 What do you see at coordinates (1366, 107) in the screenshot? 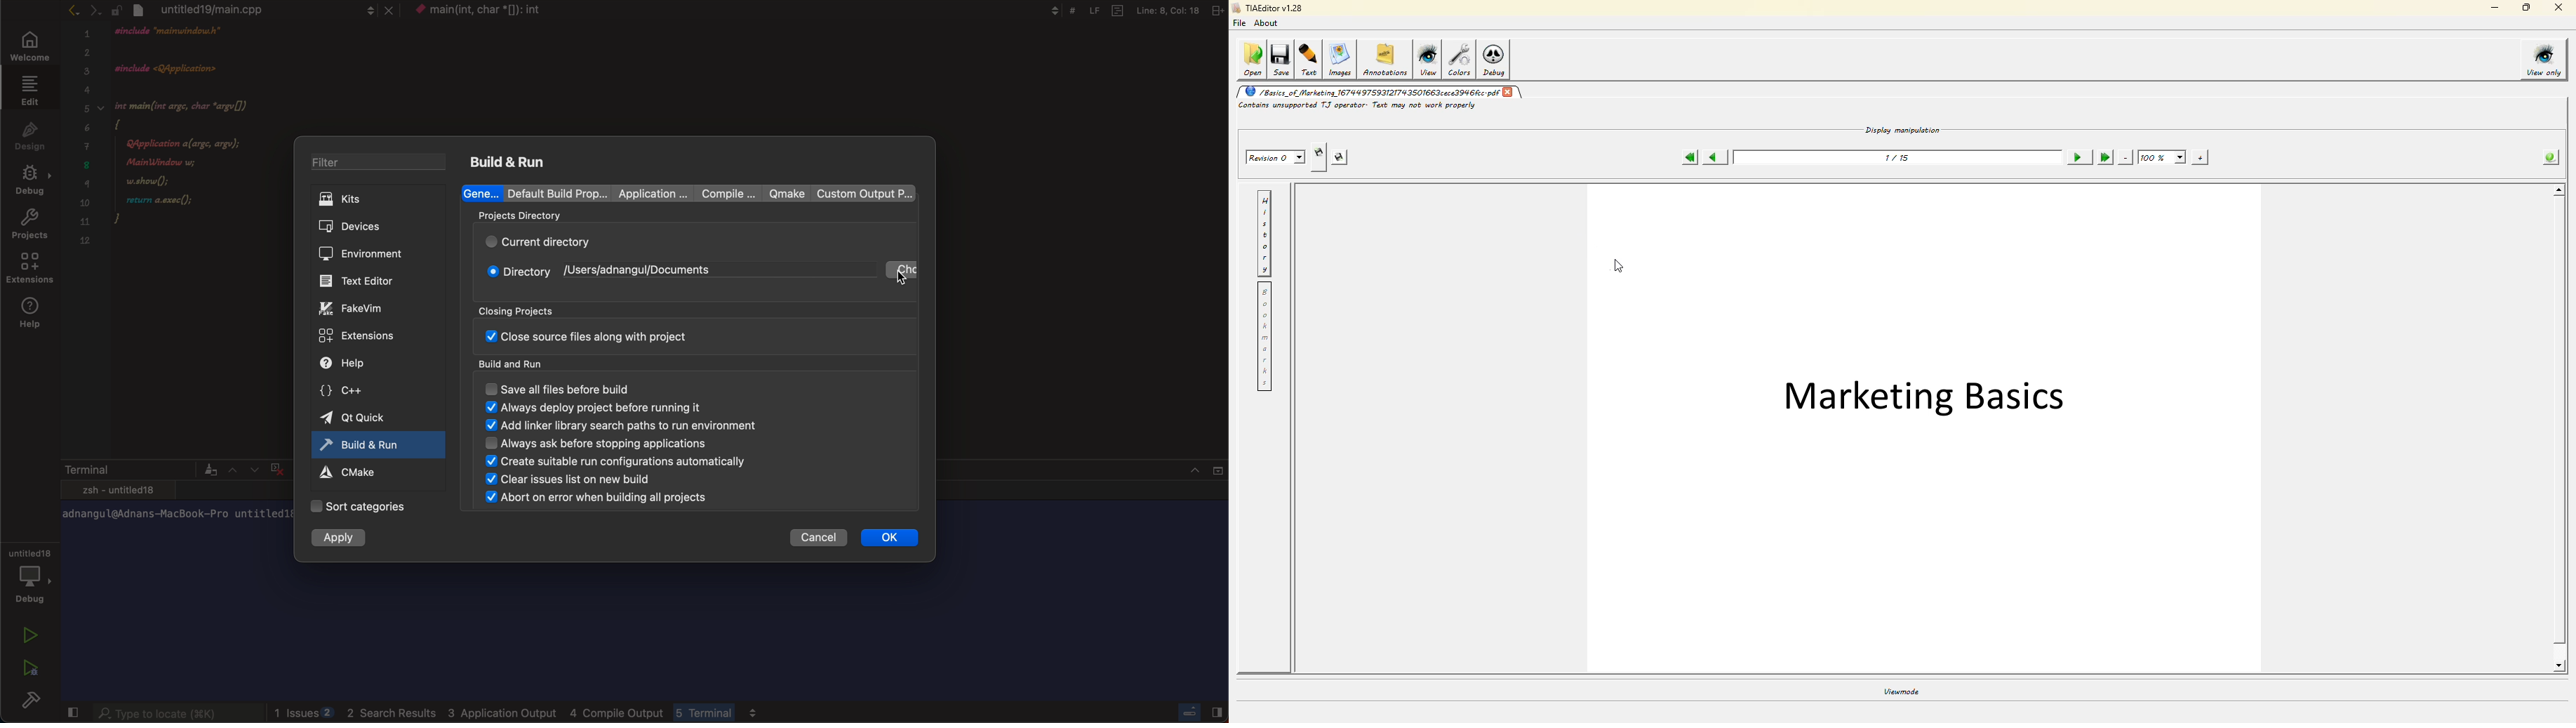
I see `contains unsupported TJ operator: Text may not work properly` at bounding box center [1366, 107].